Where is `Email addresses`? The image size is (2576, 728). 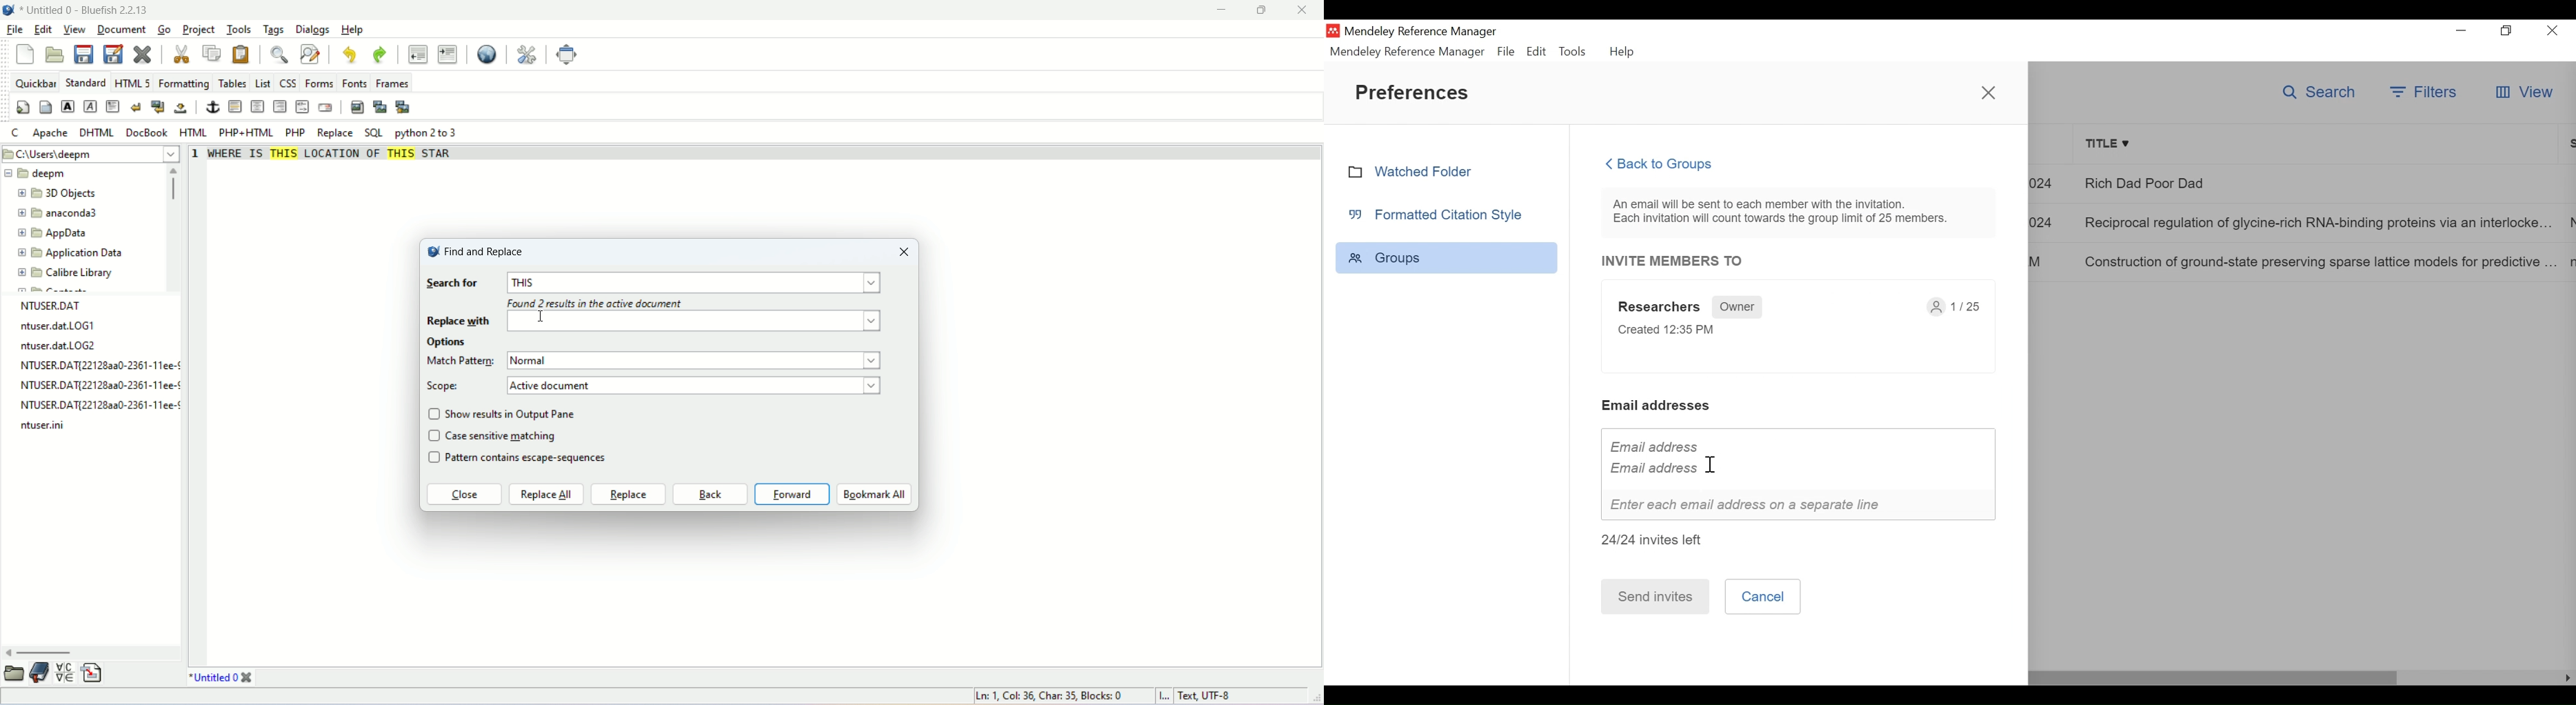
Email addresses is located at coordinates (1658, 405).